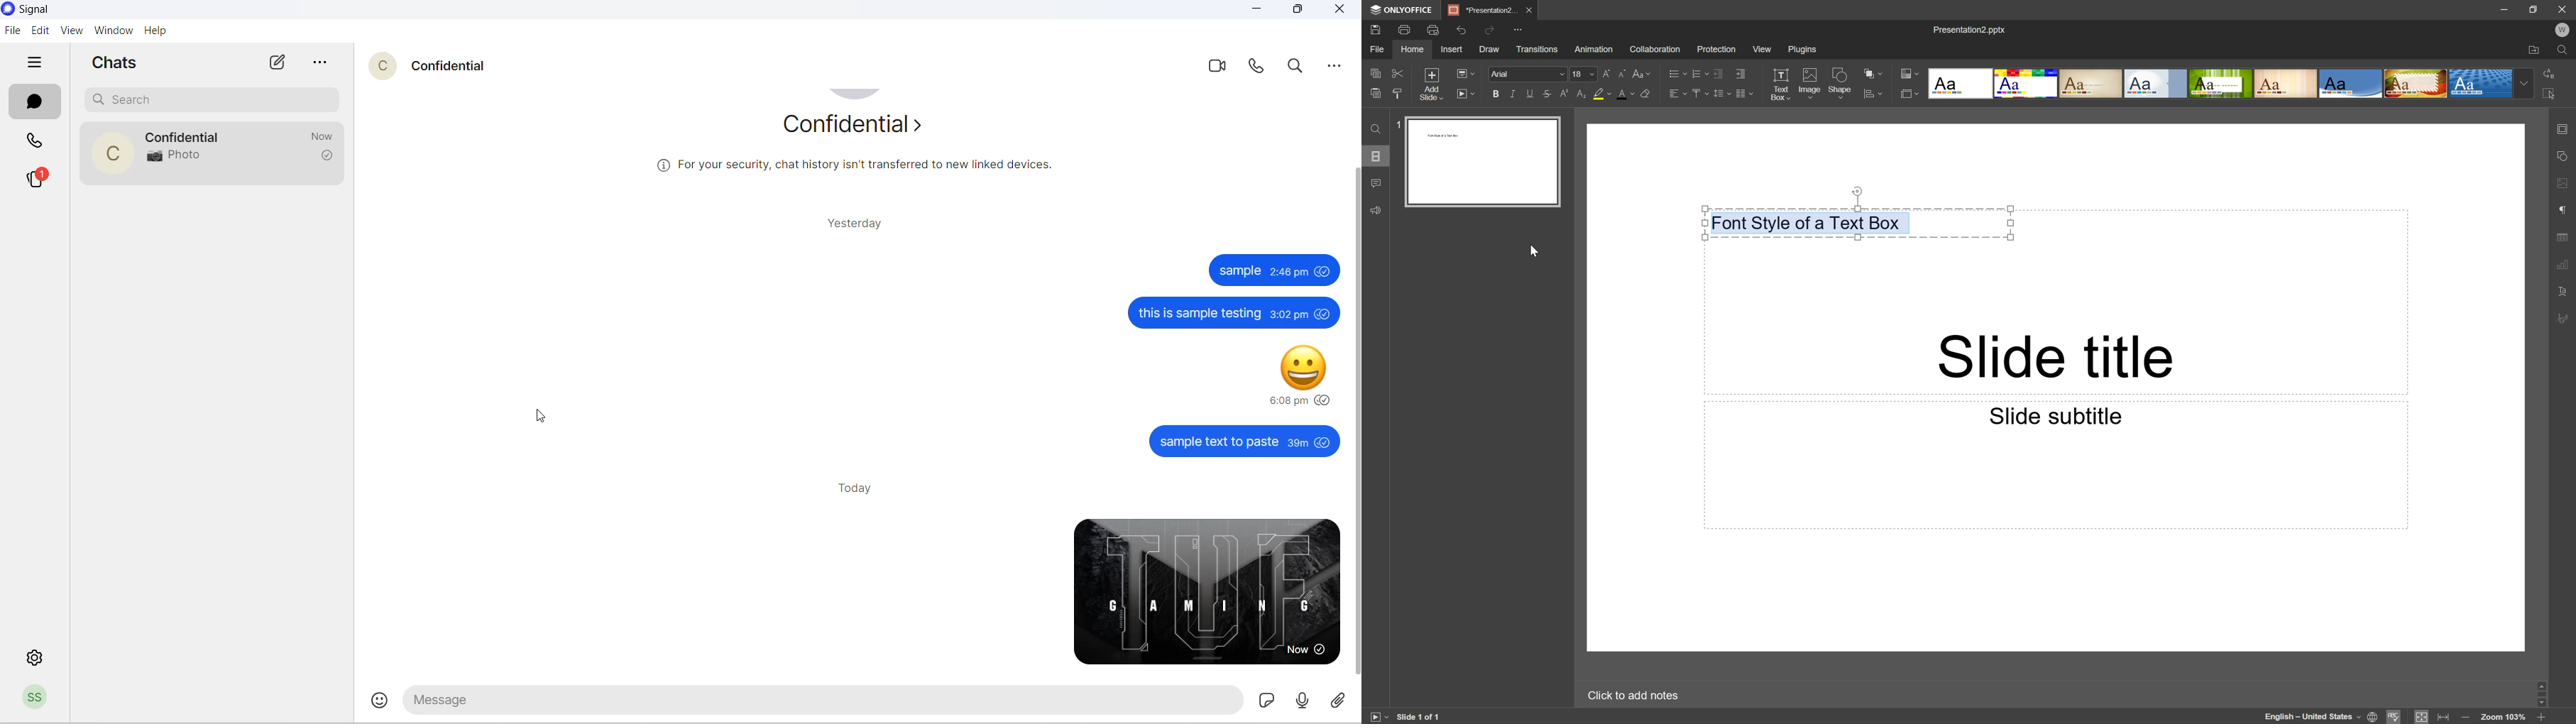 This screenshot has width=2576, height=728. What do you see at coordinates (1622, 71) in the screenshot?
I see `Decrement font size` at bounding box center [1622, 71].